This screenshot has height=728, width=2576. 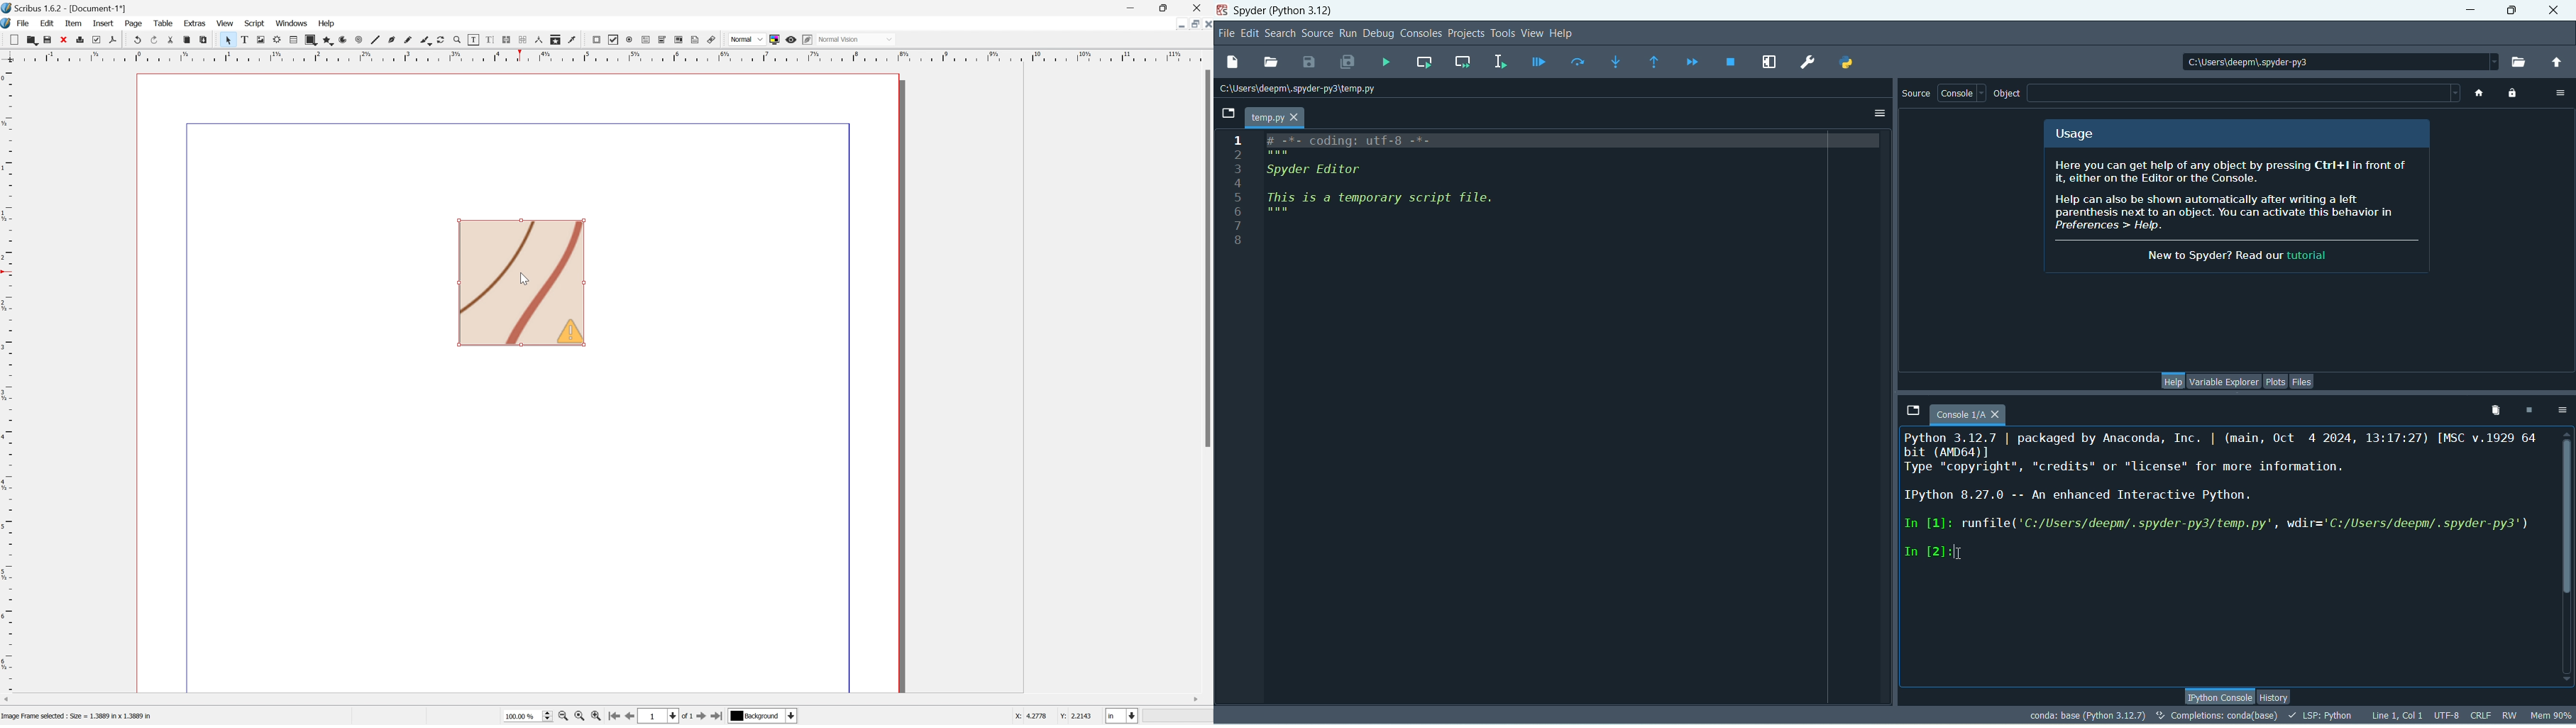 What do you see at coordinates (1349, 61) in the screenshot?
I see `save all files` at bounding box center [1349, 61].